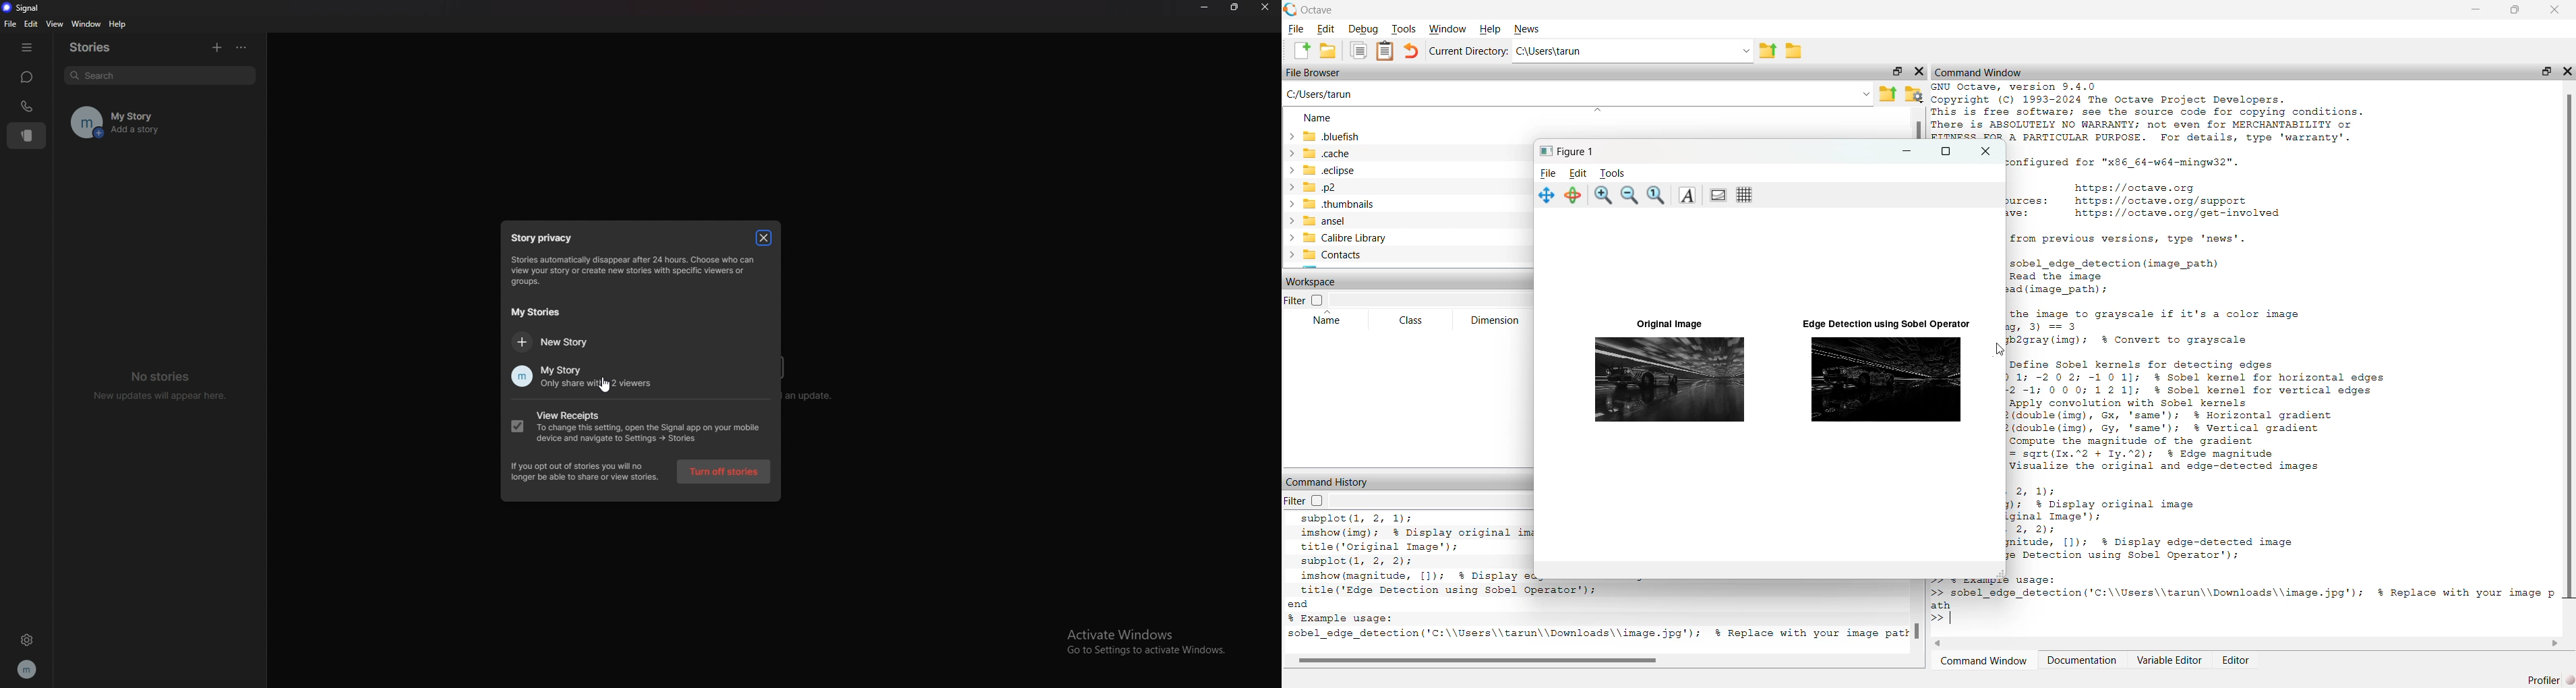 The image size is (2576, 700). What do you see at coordinates (21, 8) in the screenshot?
I see `signal` at bounding box center [21, 8].